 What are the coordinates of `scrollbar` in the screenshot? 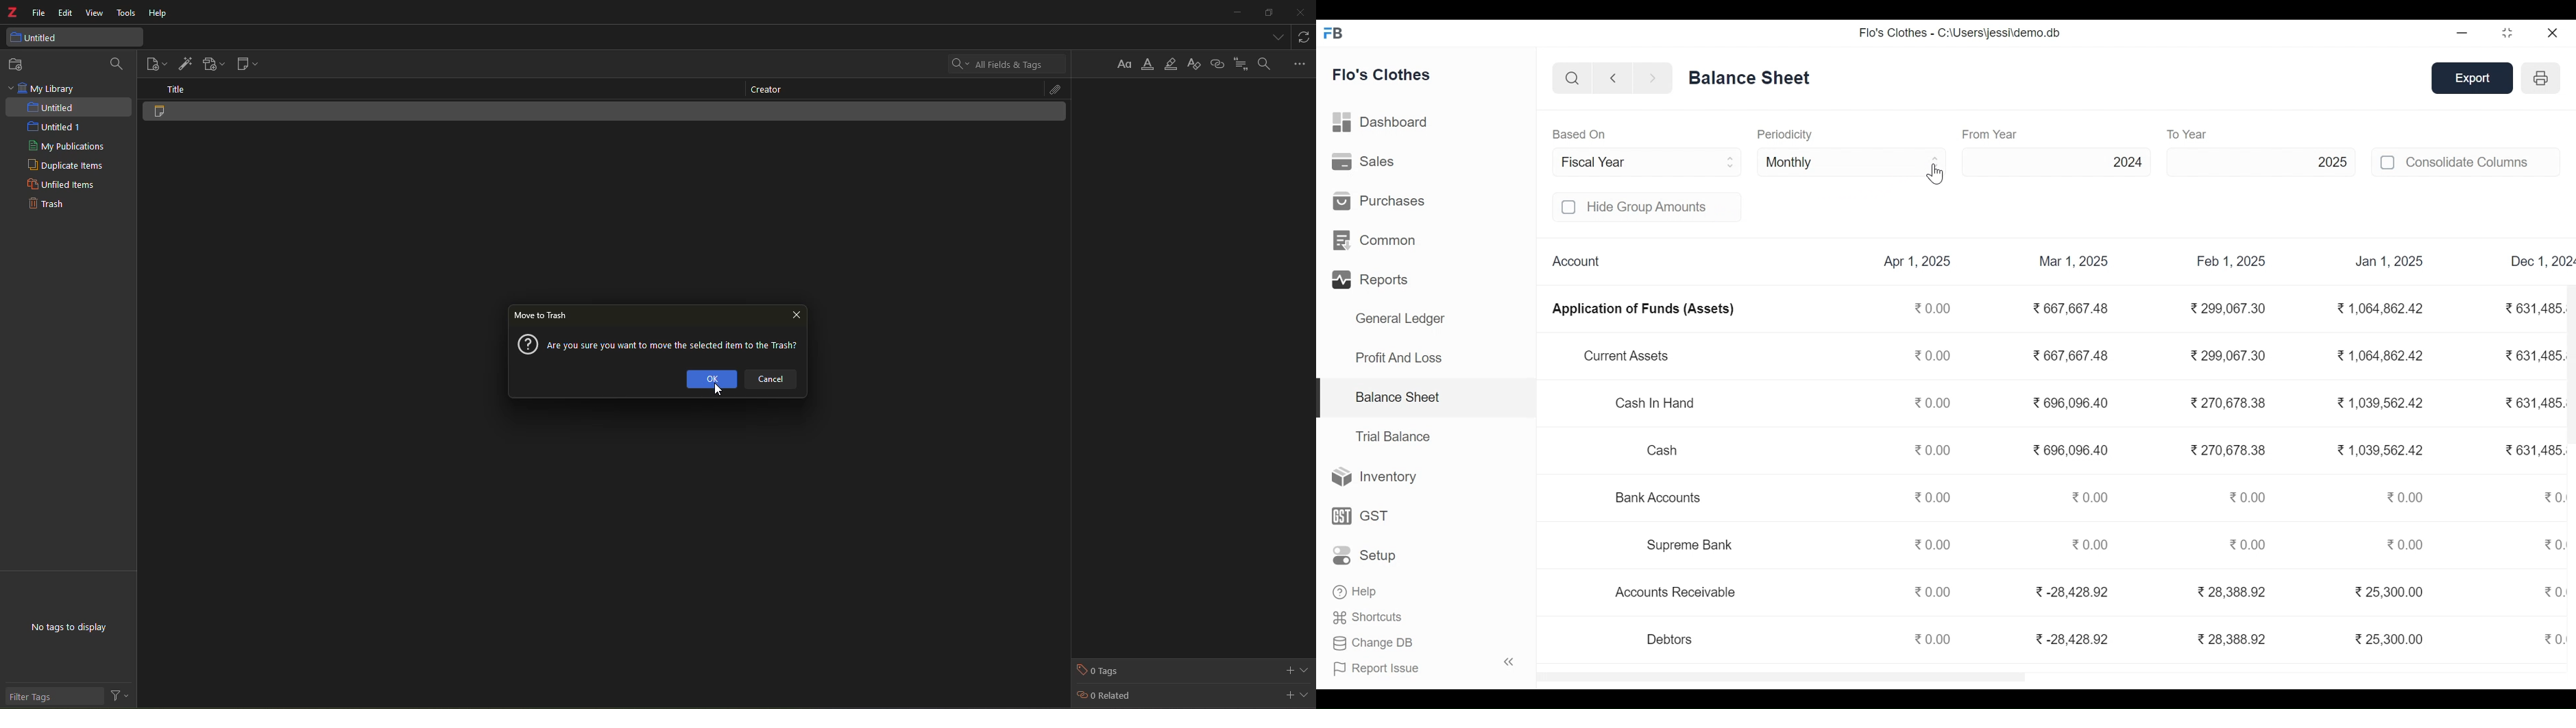 It's located at (2570, 363).